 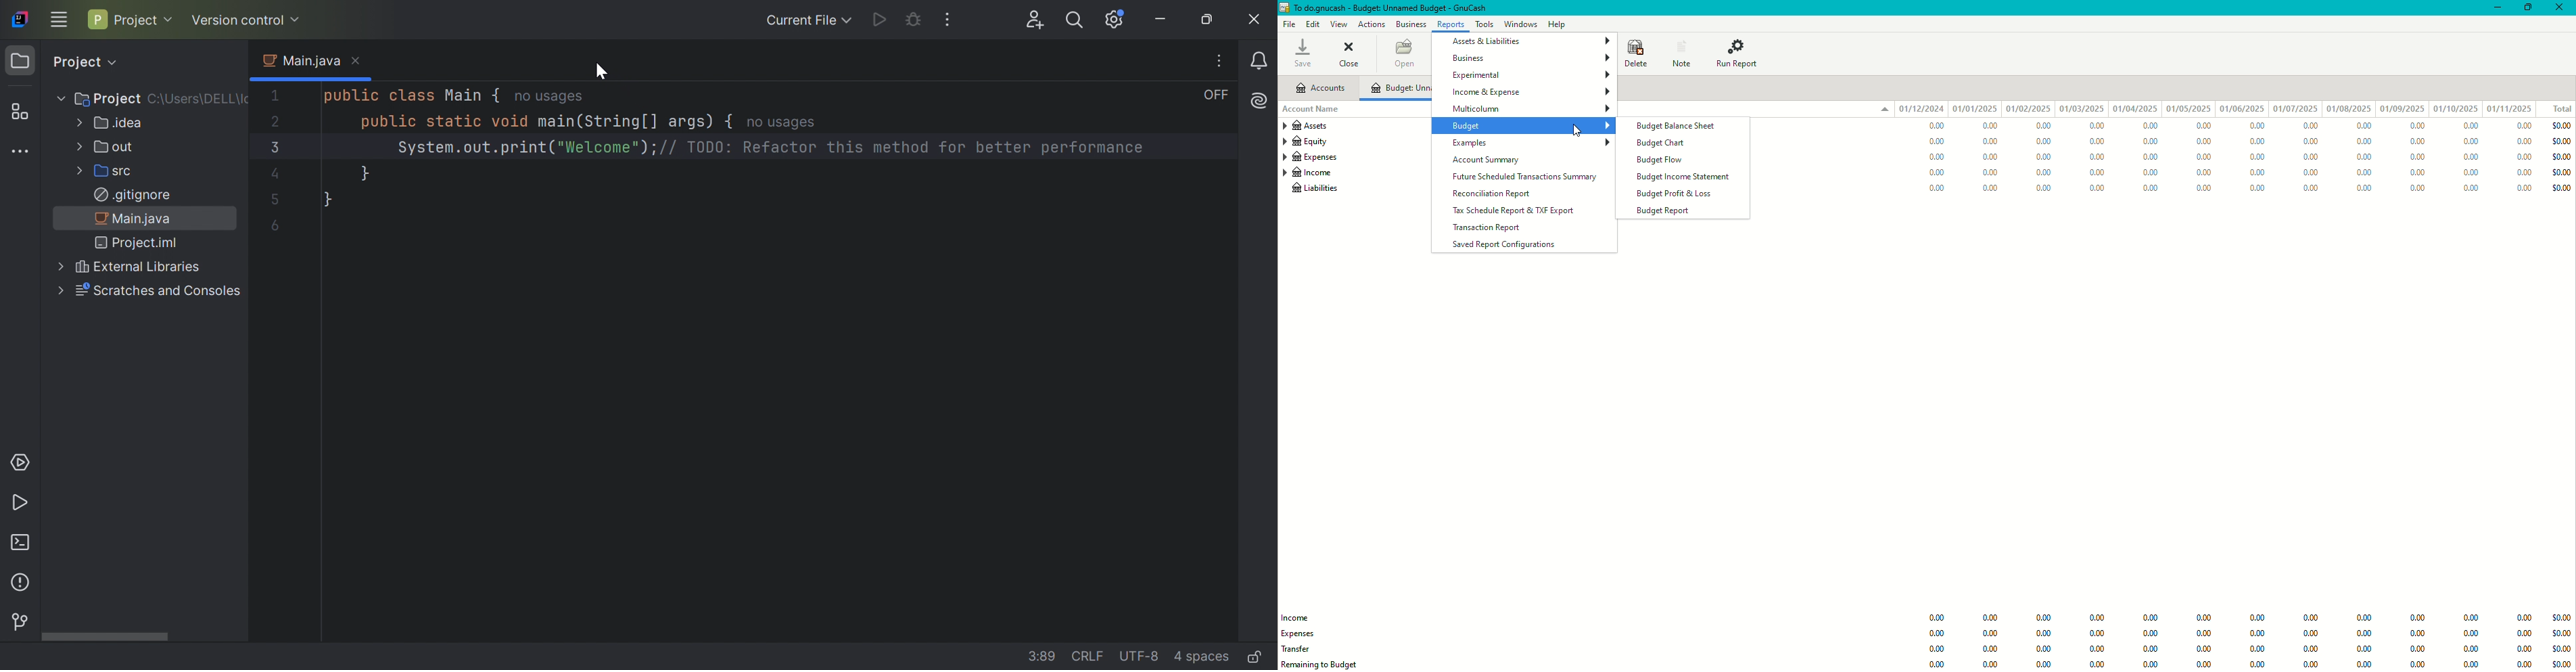 I want to click on 0.00, so click(x=2201, y=142).